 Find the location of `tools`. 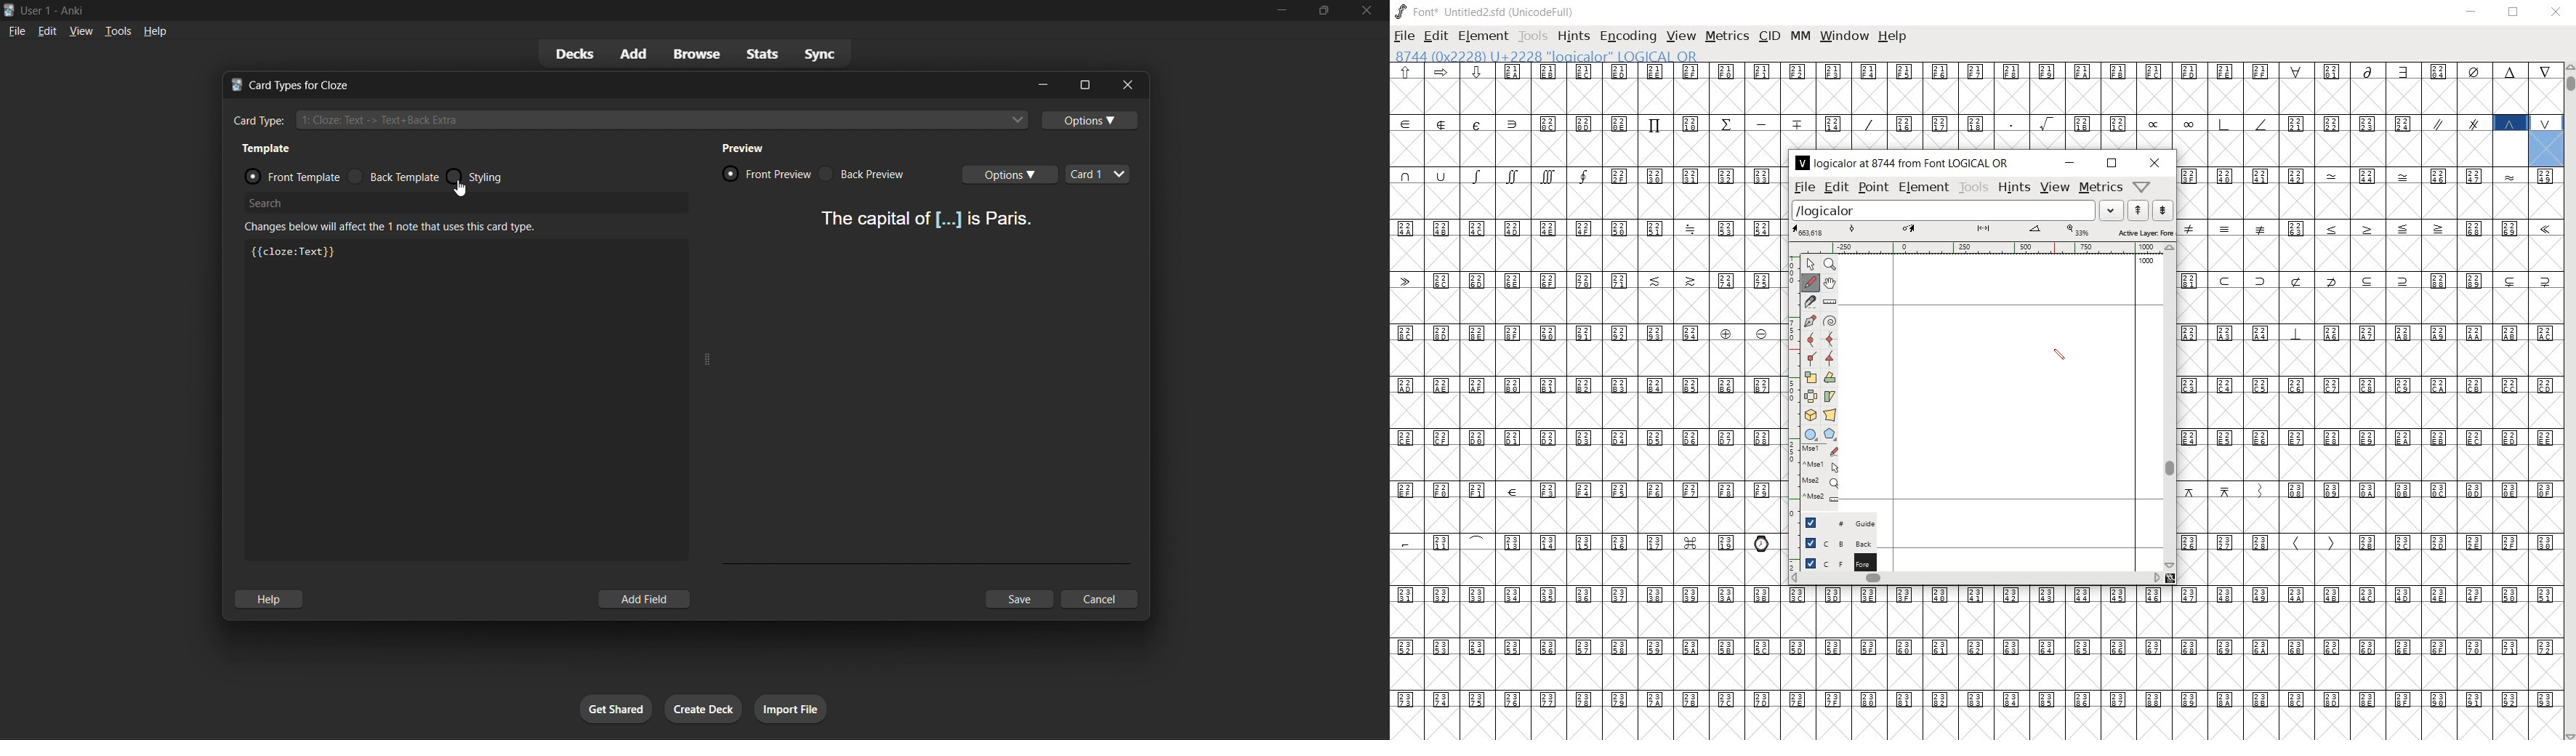

tools is located at coordinates (1532, 36).